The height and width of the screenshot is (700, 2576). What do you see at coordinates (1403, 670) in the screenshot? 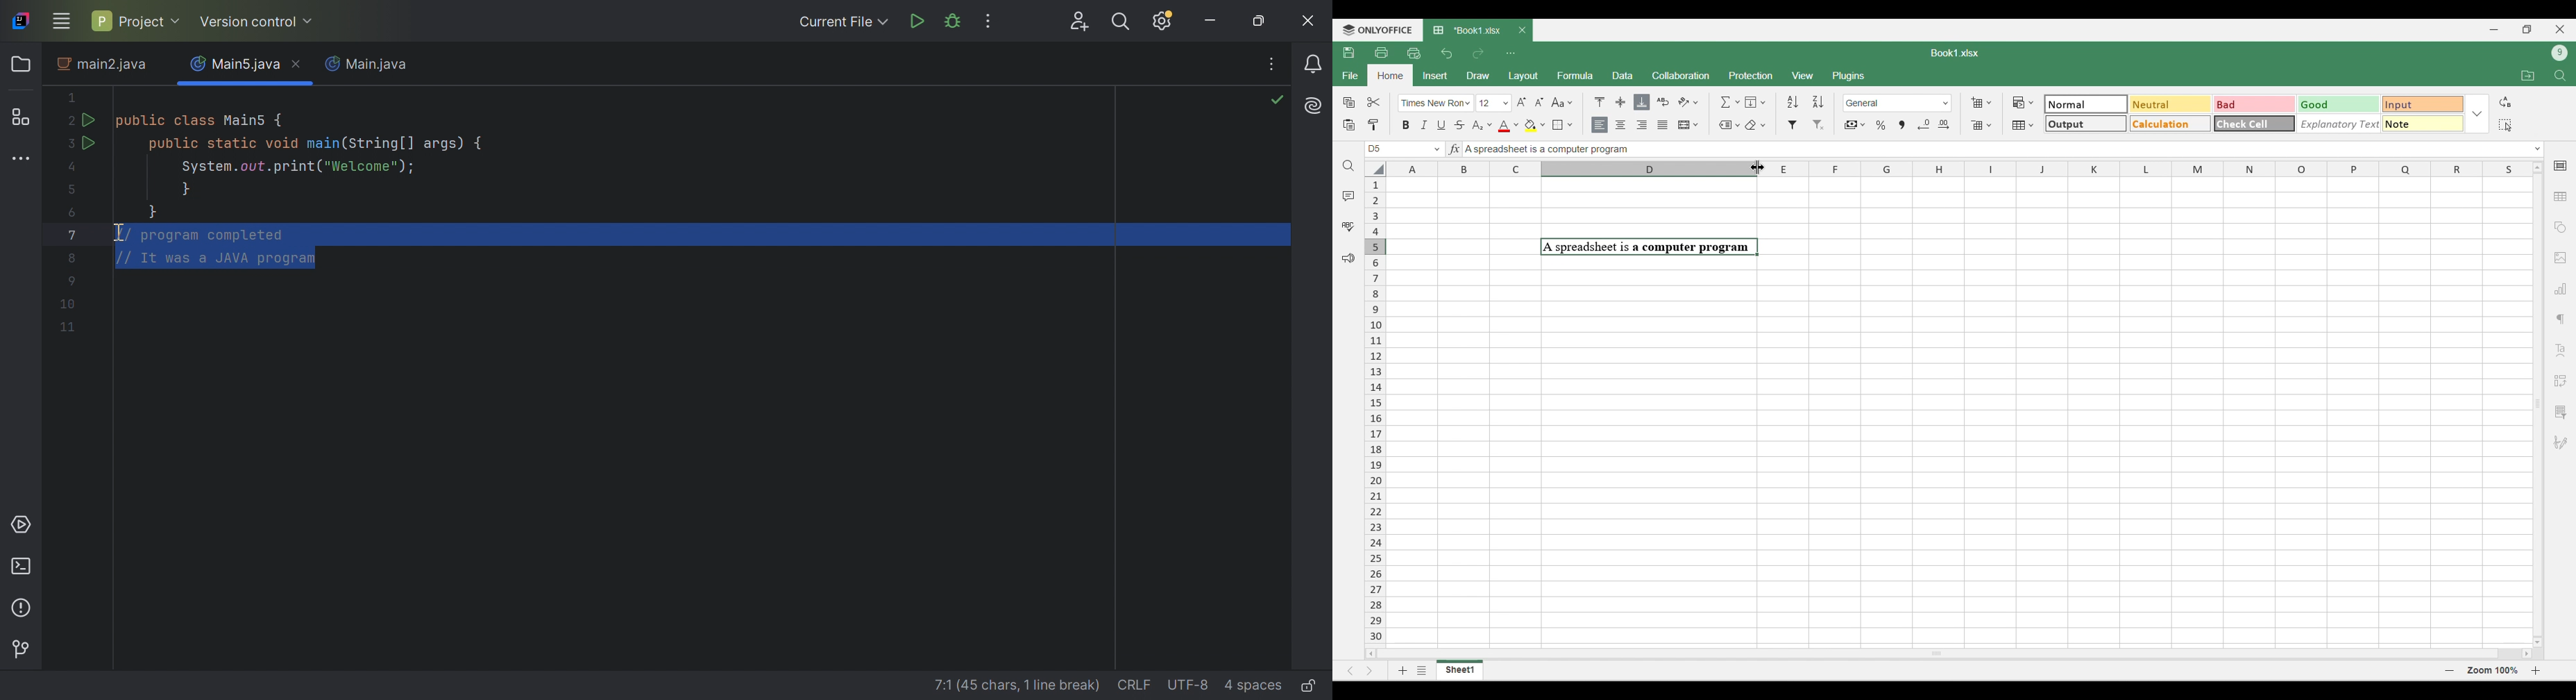
I see `Add sheets` at bounding box center [1403, 670].